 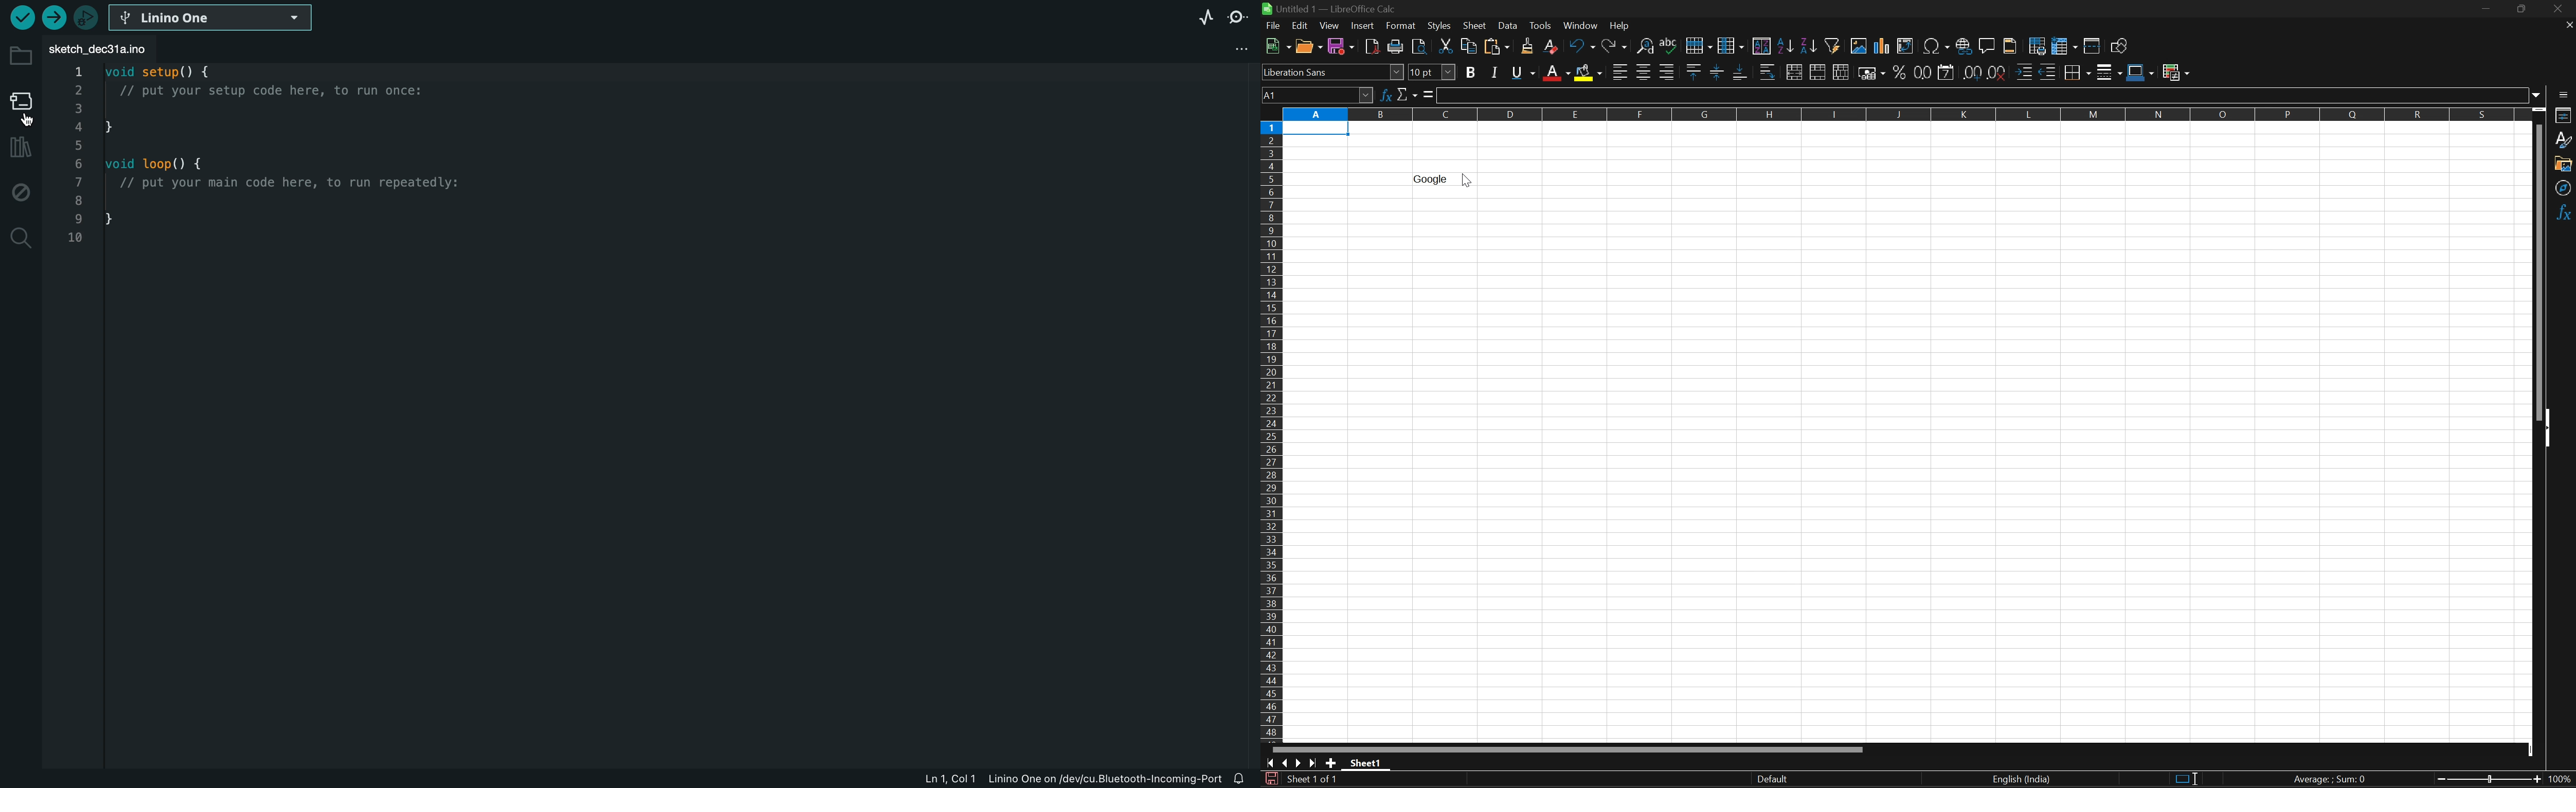 What do you see at coordinates (1903, 114) in the screenshot?
I see `Column names` at bounding box center [1903, 114].